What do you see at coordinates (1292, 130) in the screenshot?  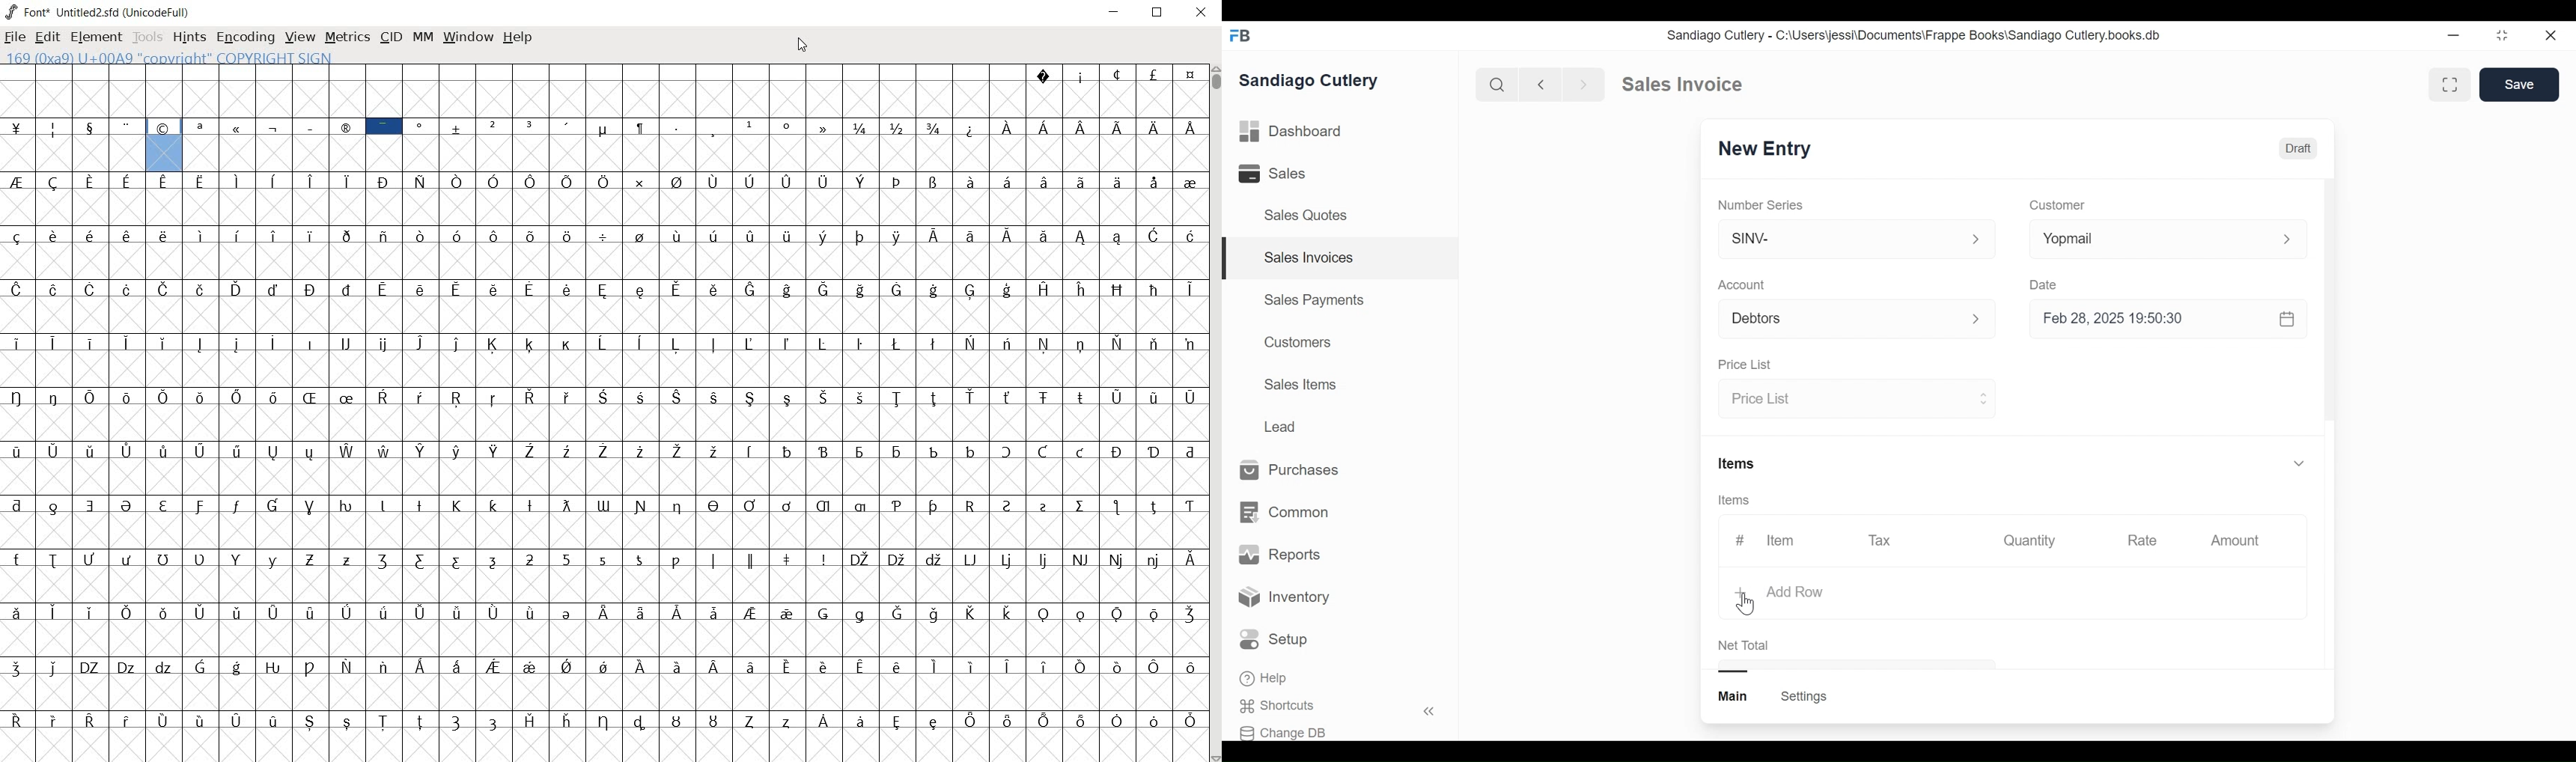 I see `Dashboard` at bounding box center [1292, 130].